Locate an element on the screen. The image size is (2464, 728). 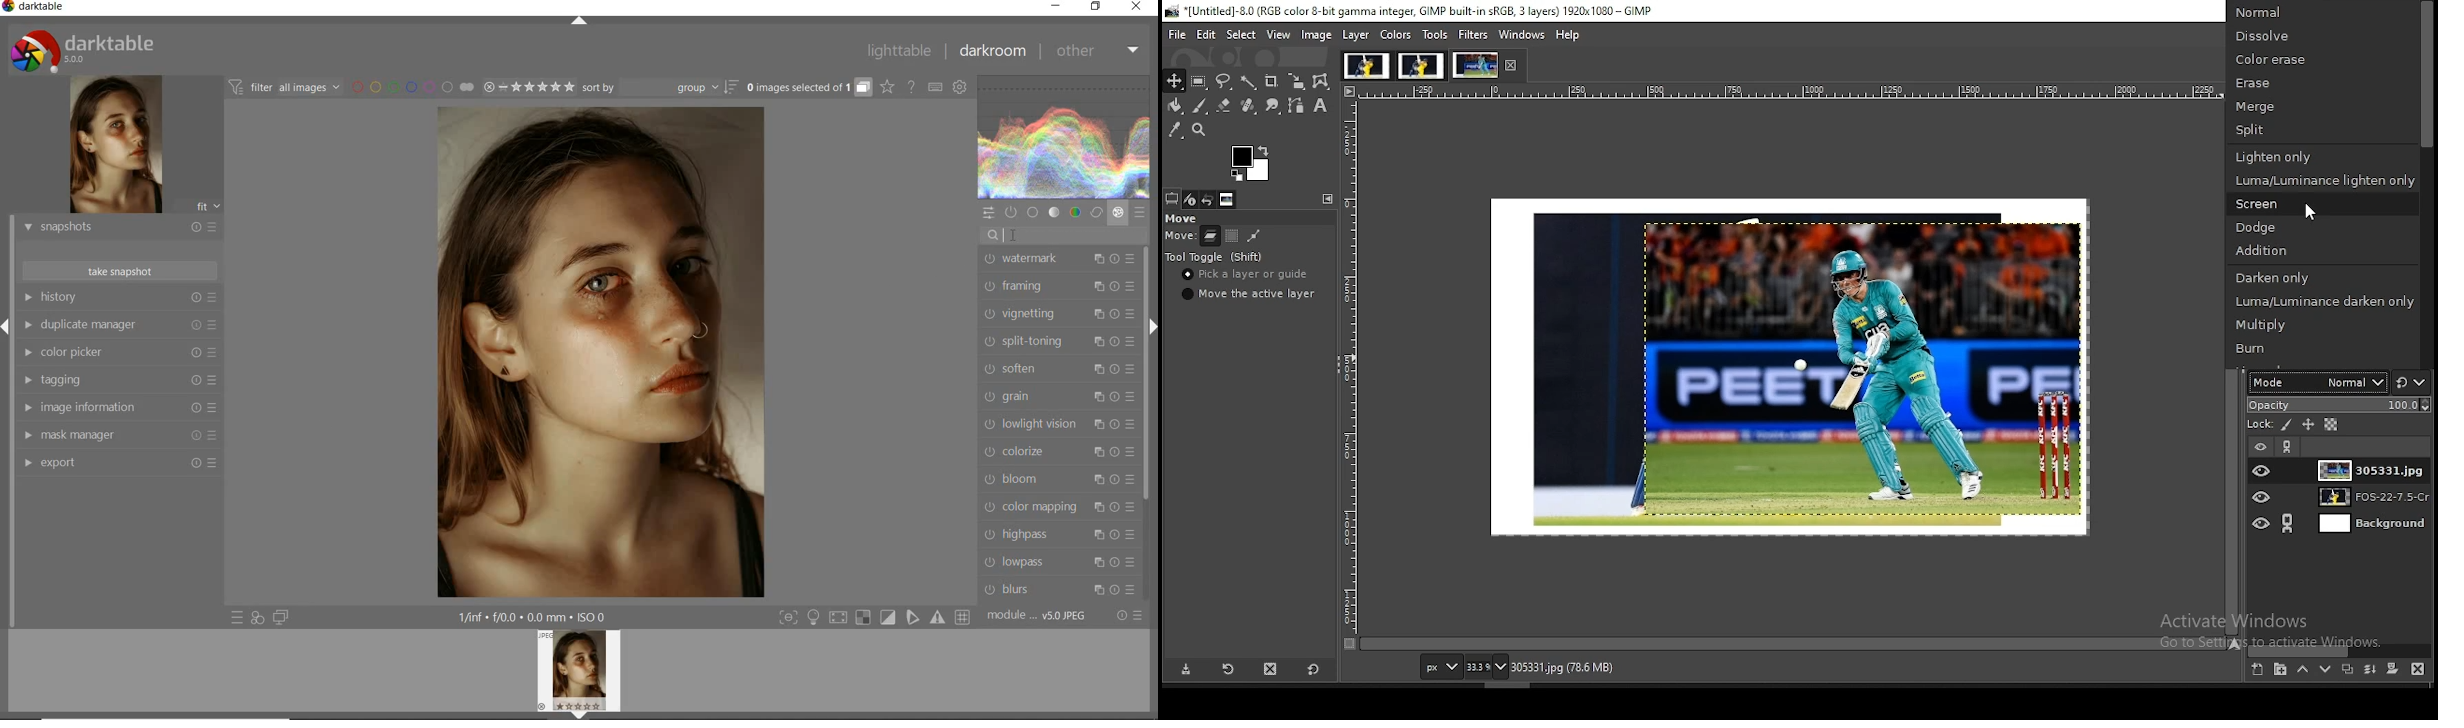
delete layer is located at coordinates (2419, 668).